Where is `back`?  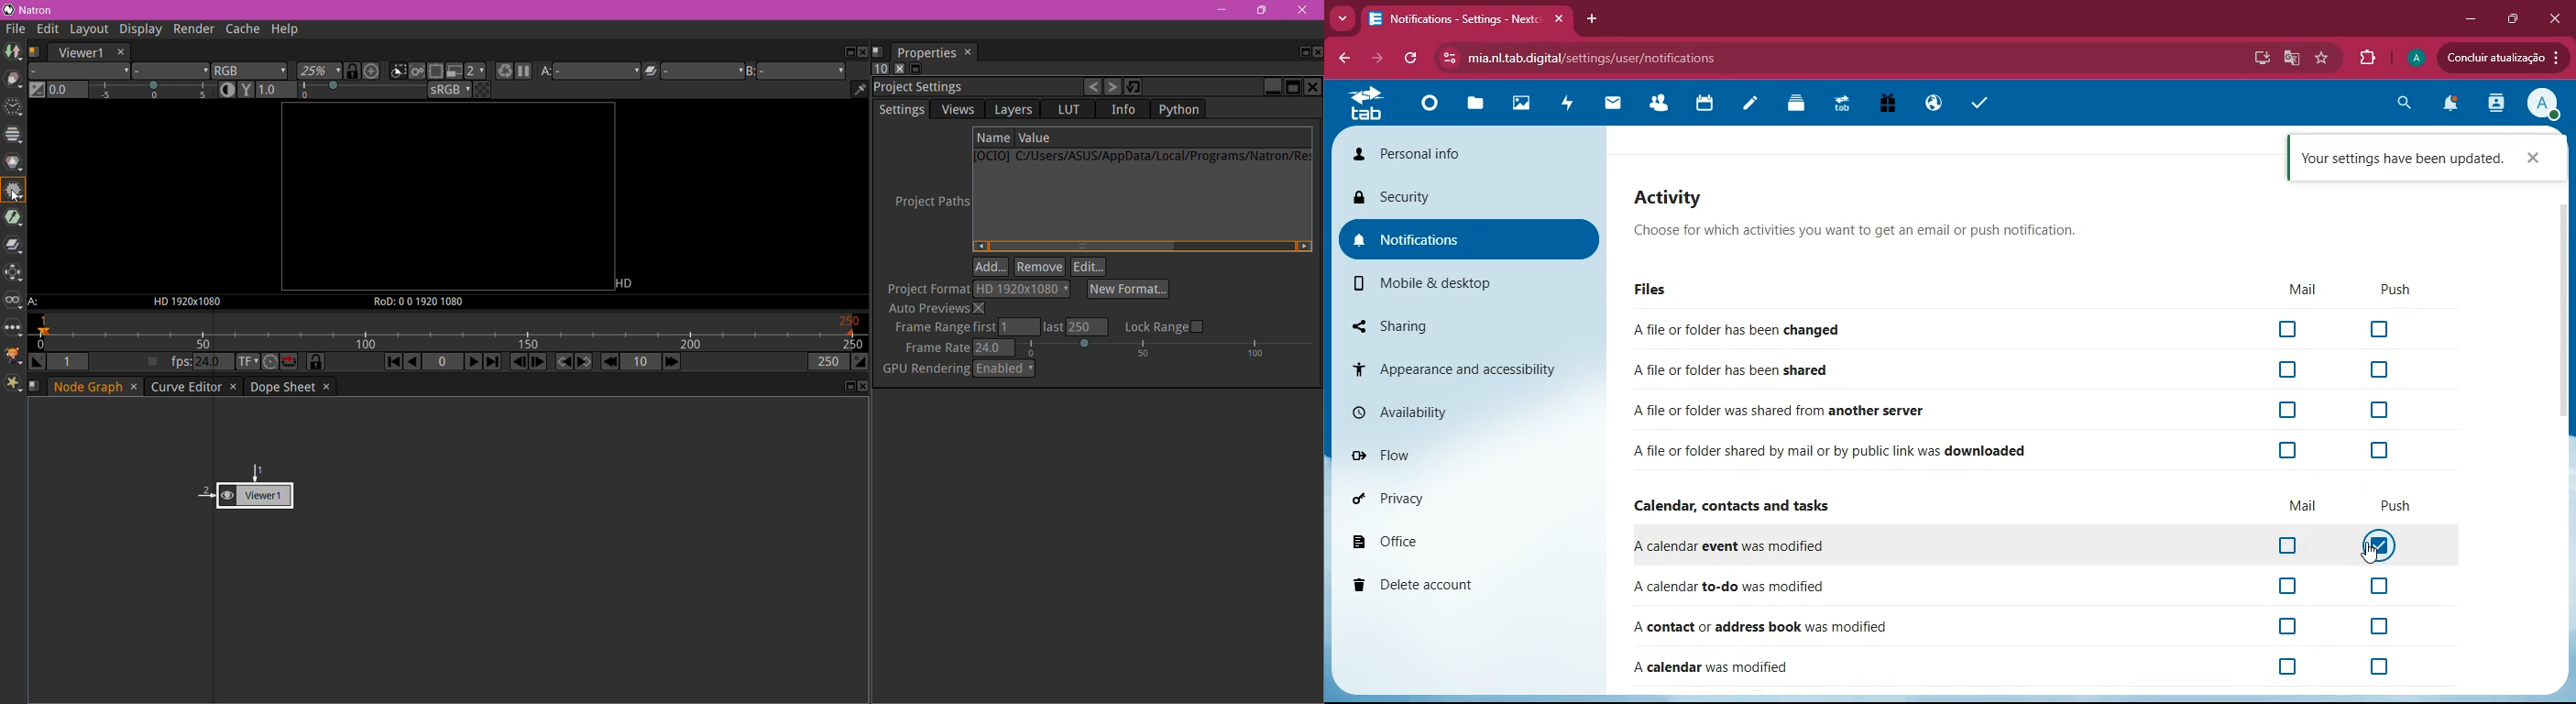 back is located at coordinates (1376, 60).